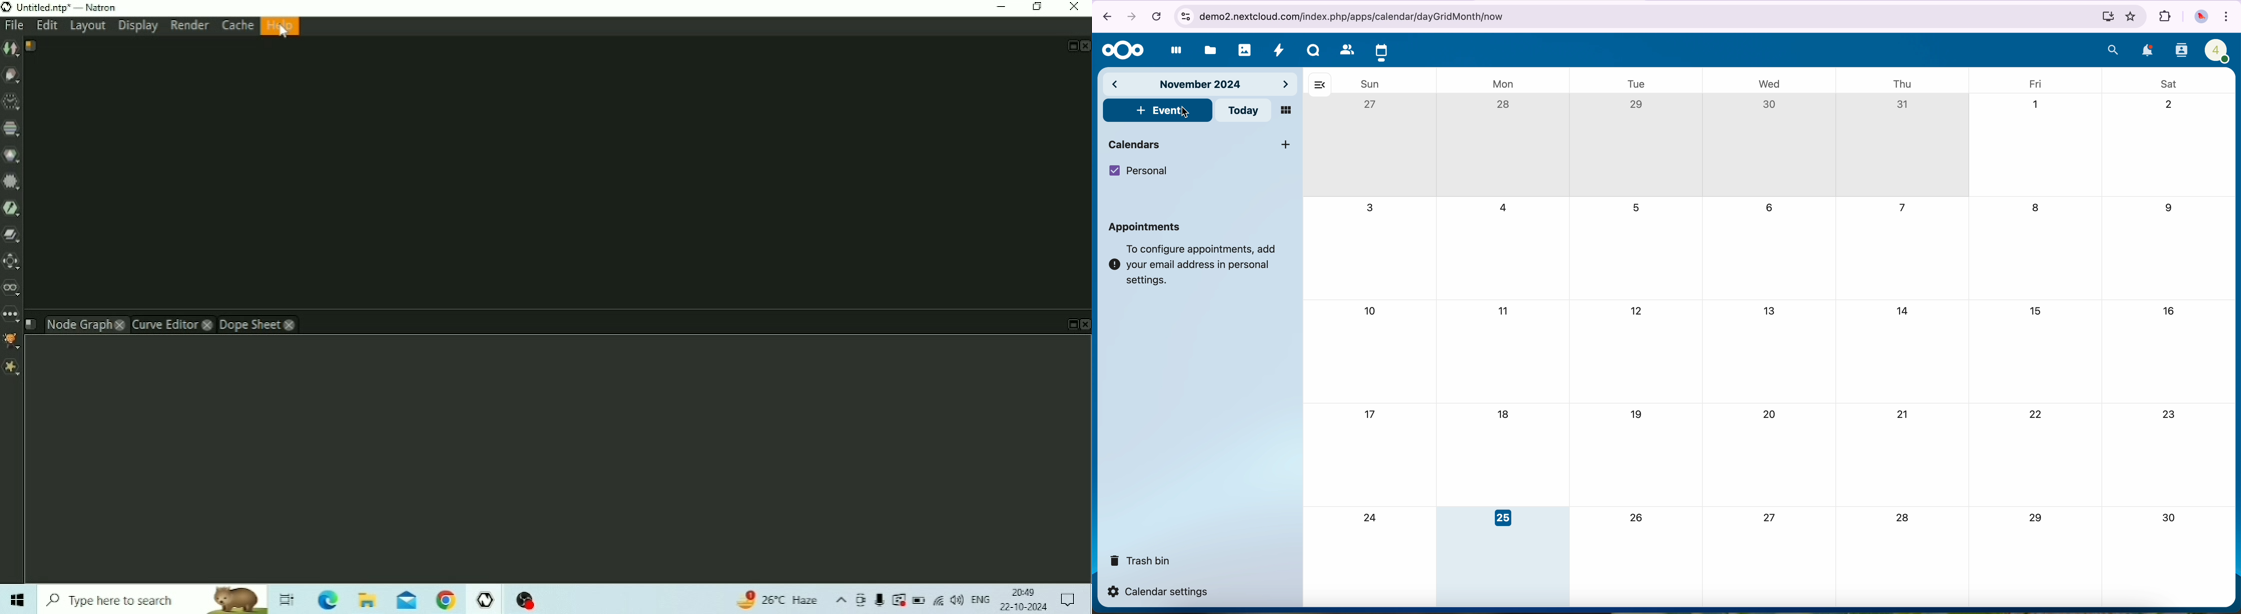 The width and height of the screenshot is (2268, 616). I want to click on 28, so click(1903, 519).